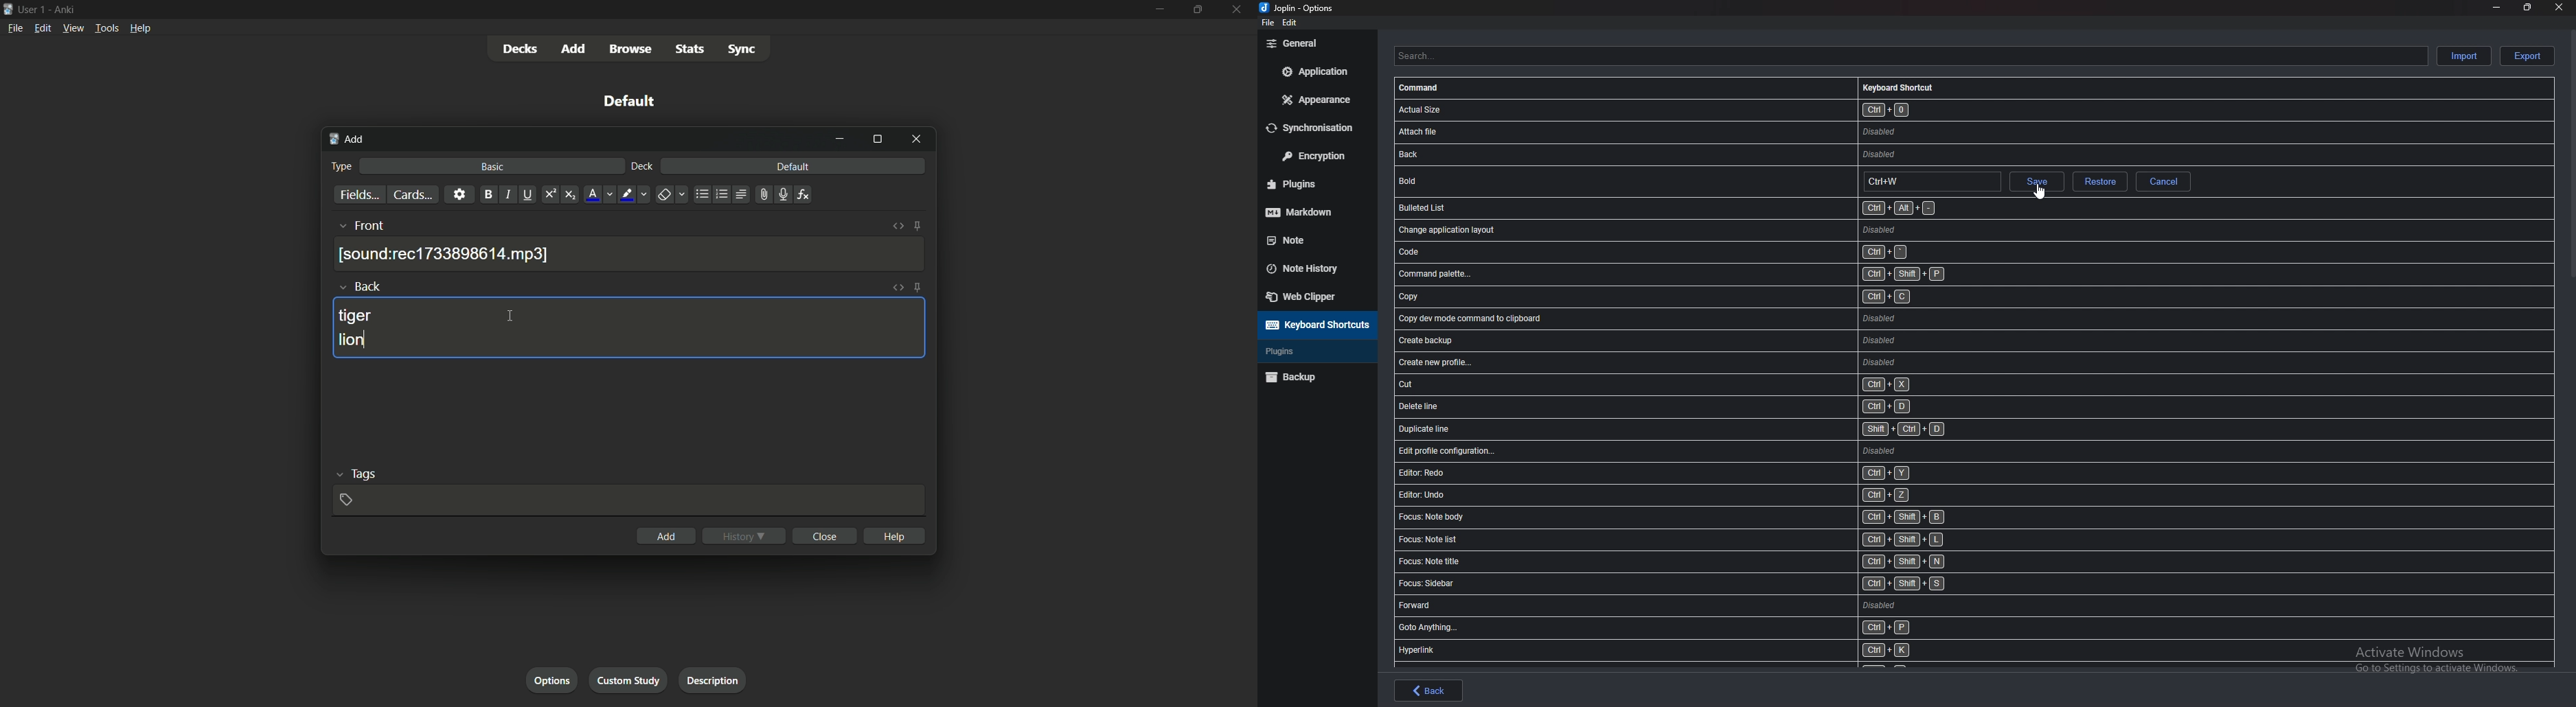 Image resolution: width=2576 pixels, height=728 pixels. I want to click on shortcut, so click(1707, 340).